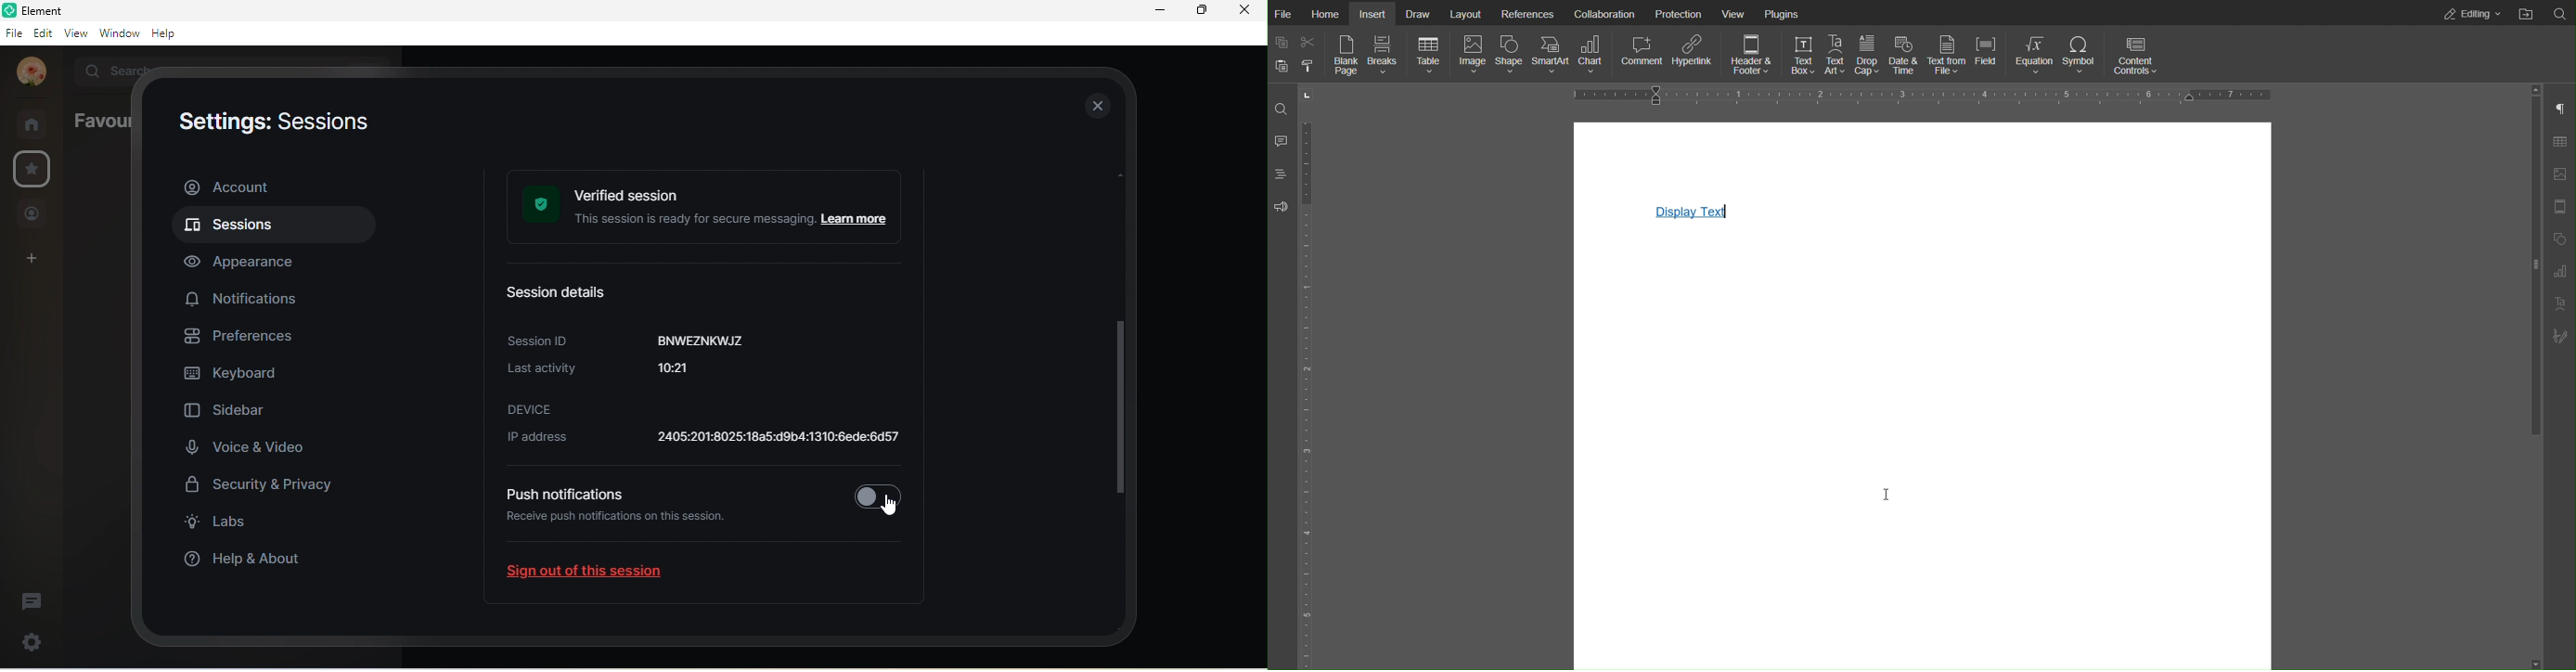 This screenshot has width=2576, height=672. Describe the element at coordinates (44, 32) in the screenshot. I see `edit` at that location.